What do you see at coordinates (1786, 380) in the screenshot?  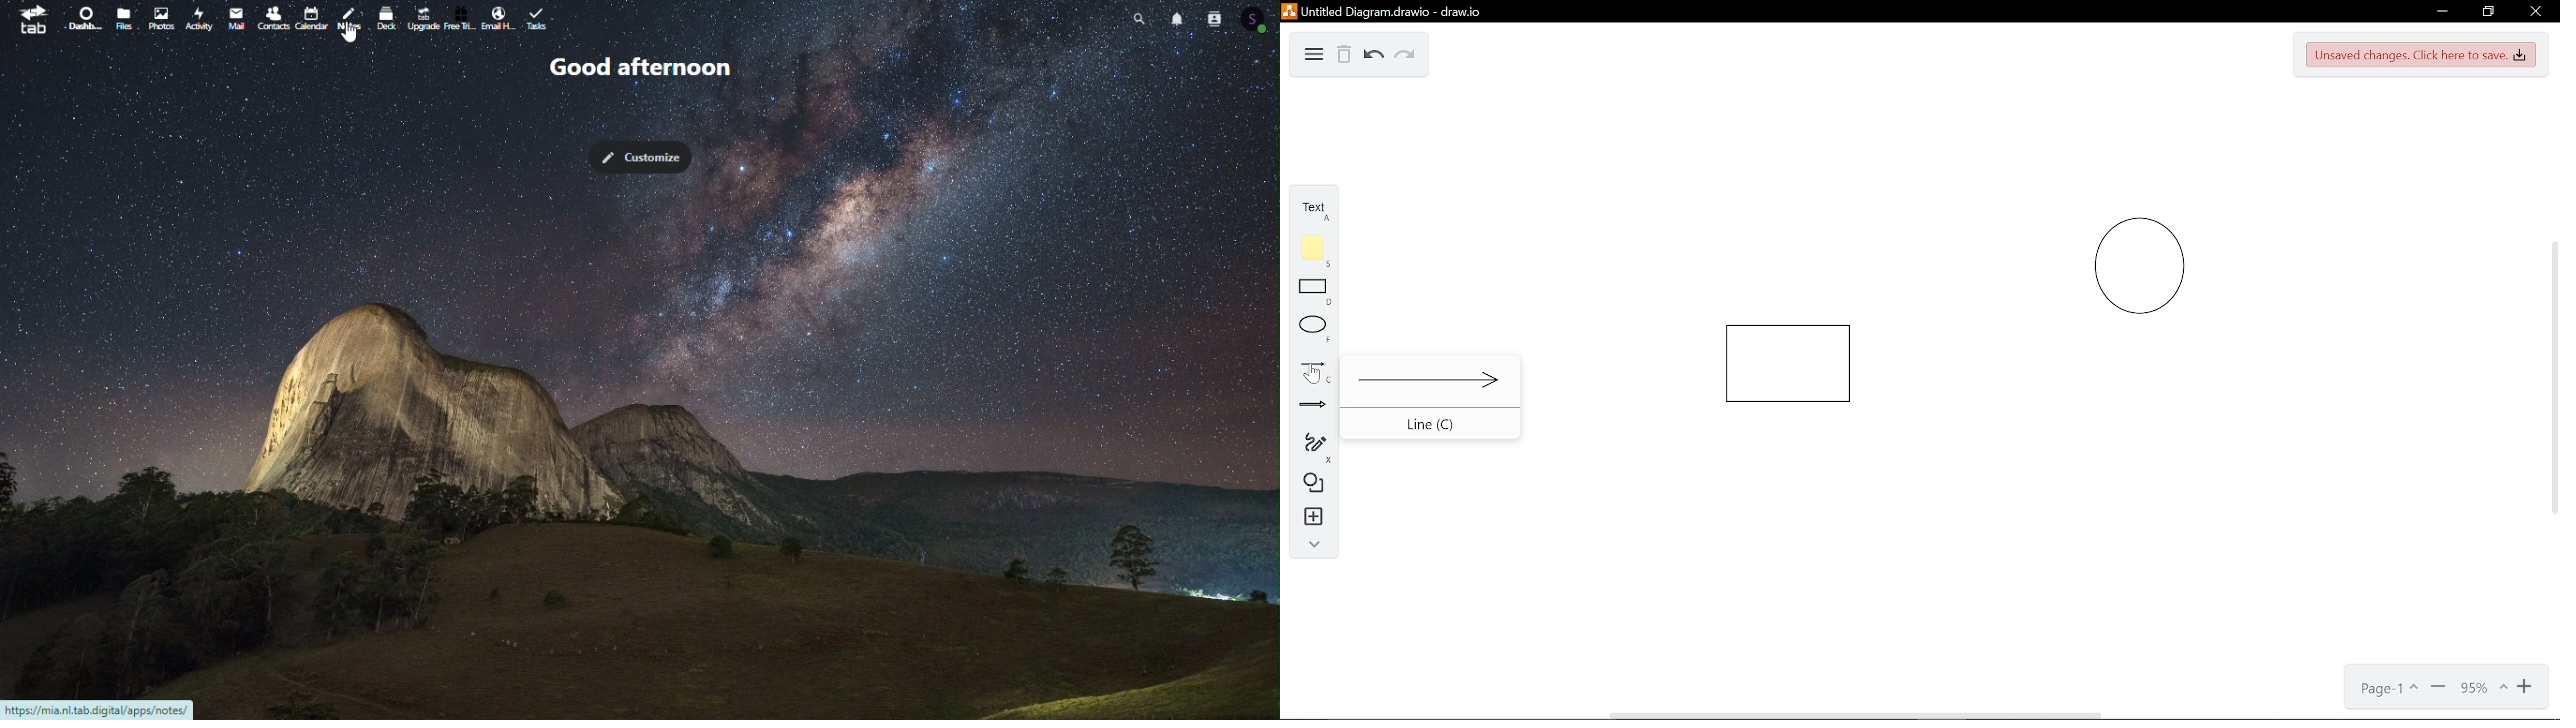 I see `Rectangle` at bounding box center [1786, 380].